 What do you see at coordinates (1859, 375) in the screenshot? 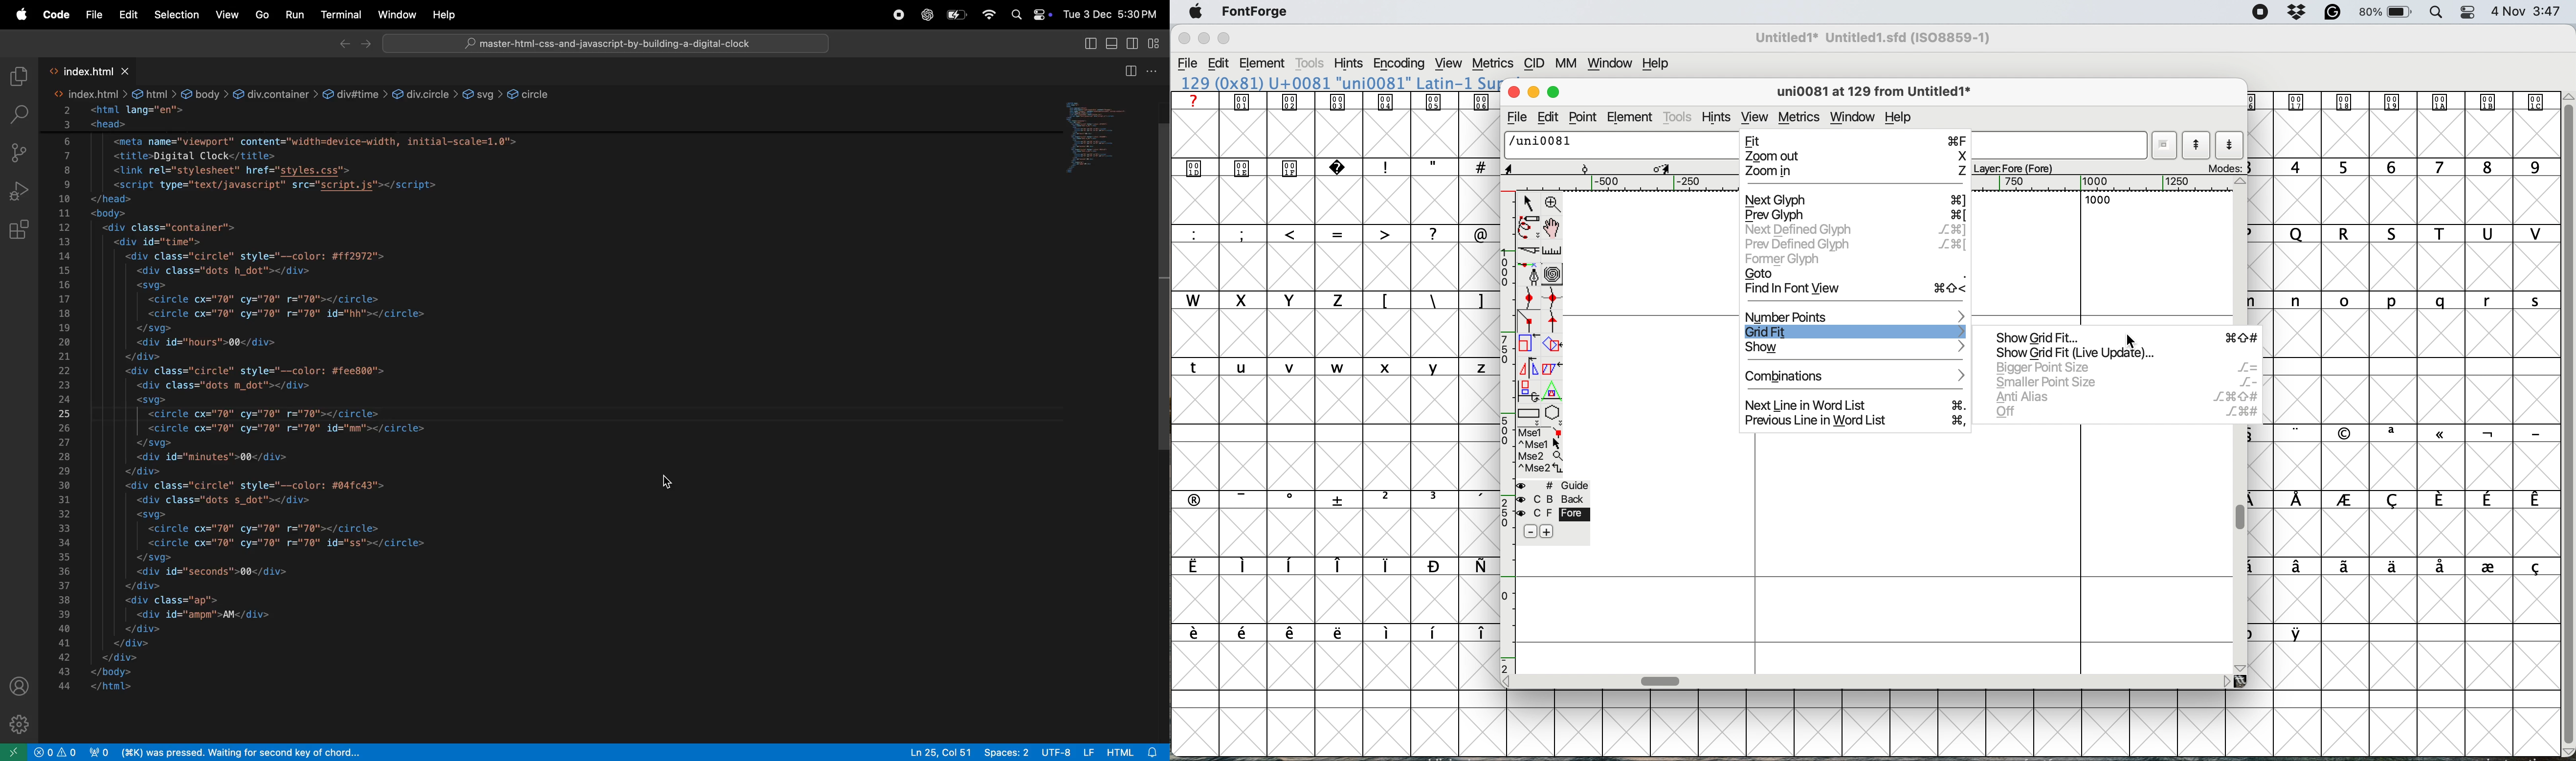
I see `combinations` at bounding box center [1859, 375].